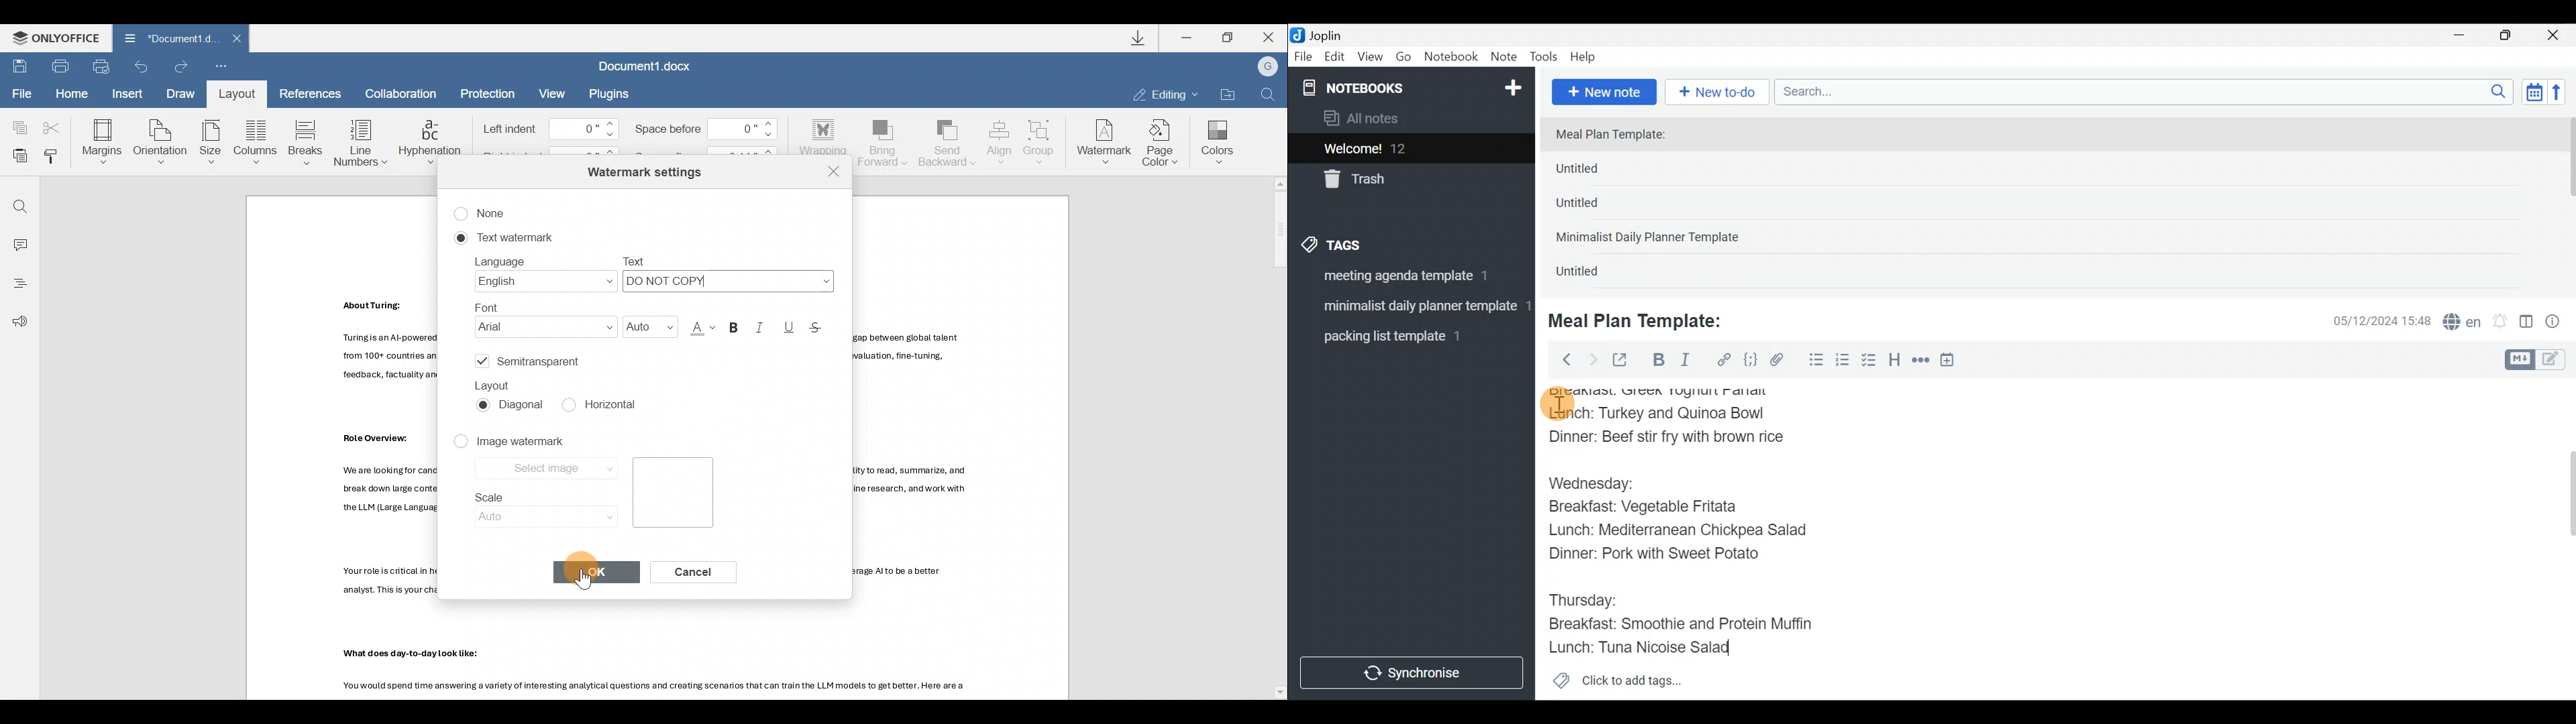 This screenshot has width=2576, height=728. Describe the element at coordinates (2562, 539) in the screenshot. I see `Scroll bar` at that location.